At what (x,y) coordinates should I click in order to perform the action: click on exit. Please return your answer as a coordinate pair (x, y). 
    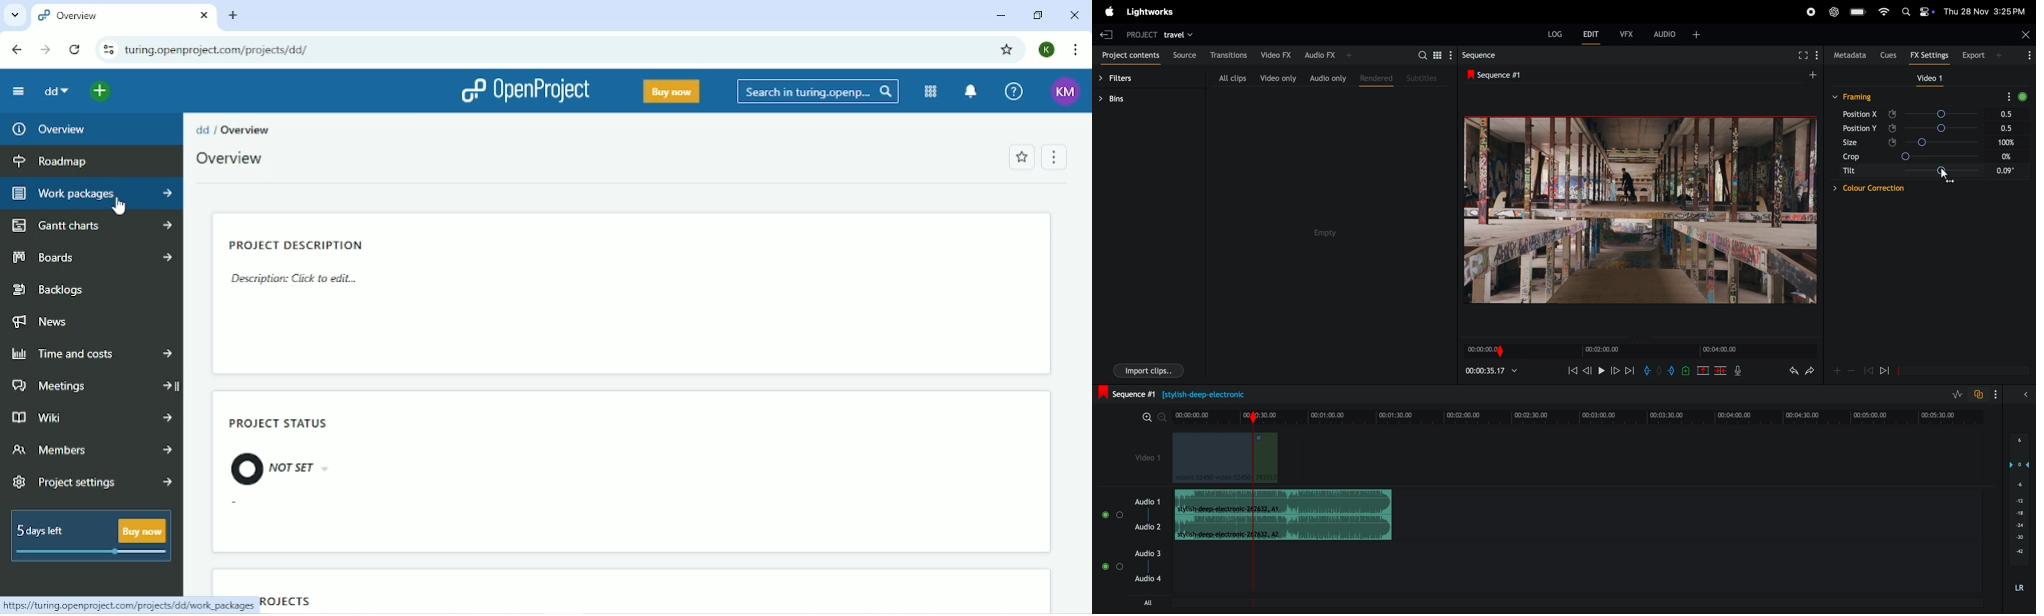
    Looking at the image, I should click on (1106, 33).